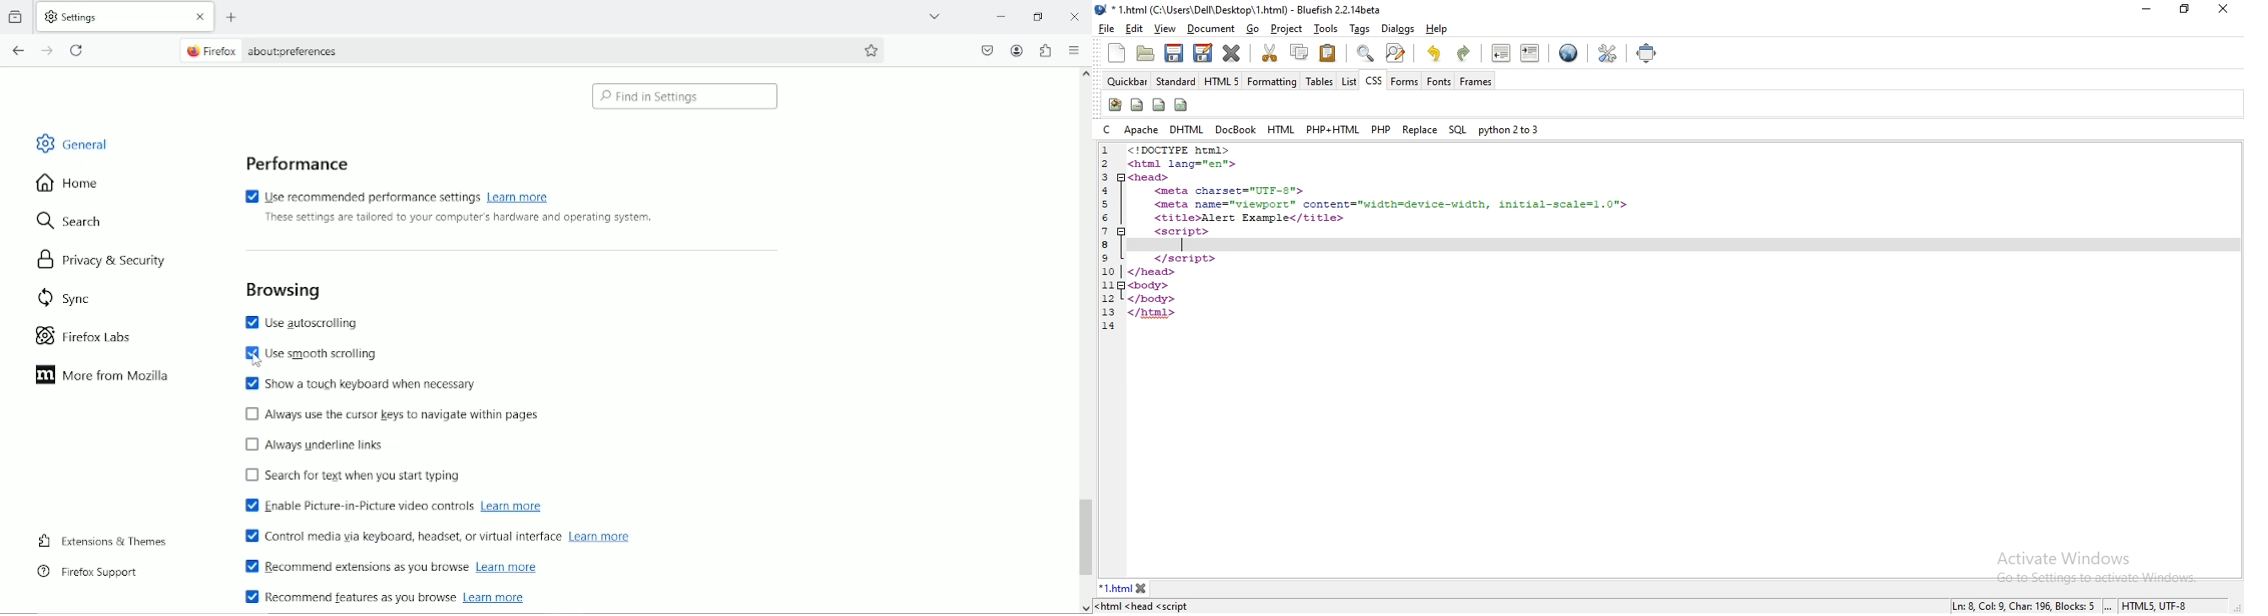 The image size is (2268, 616). What do you see at coordinates (1150, 298) in the screenshot?
I see `</body>` at bounding box center [1150, 298].